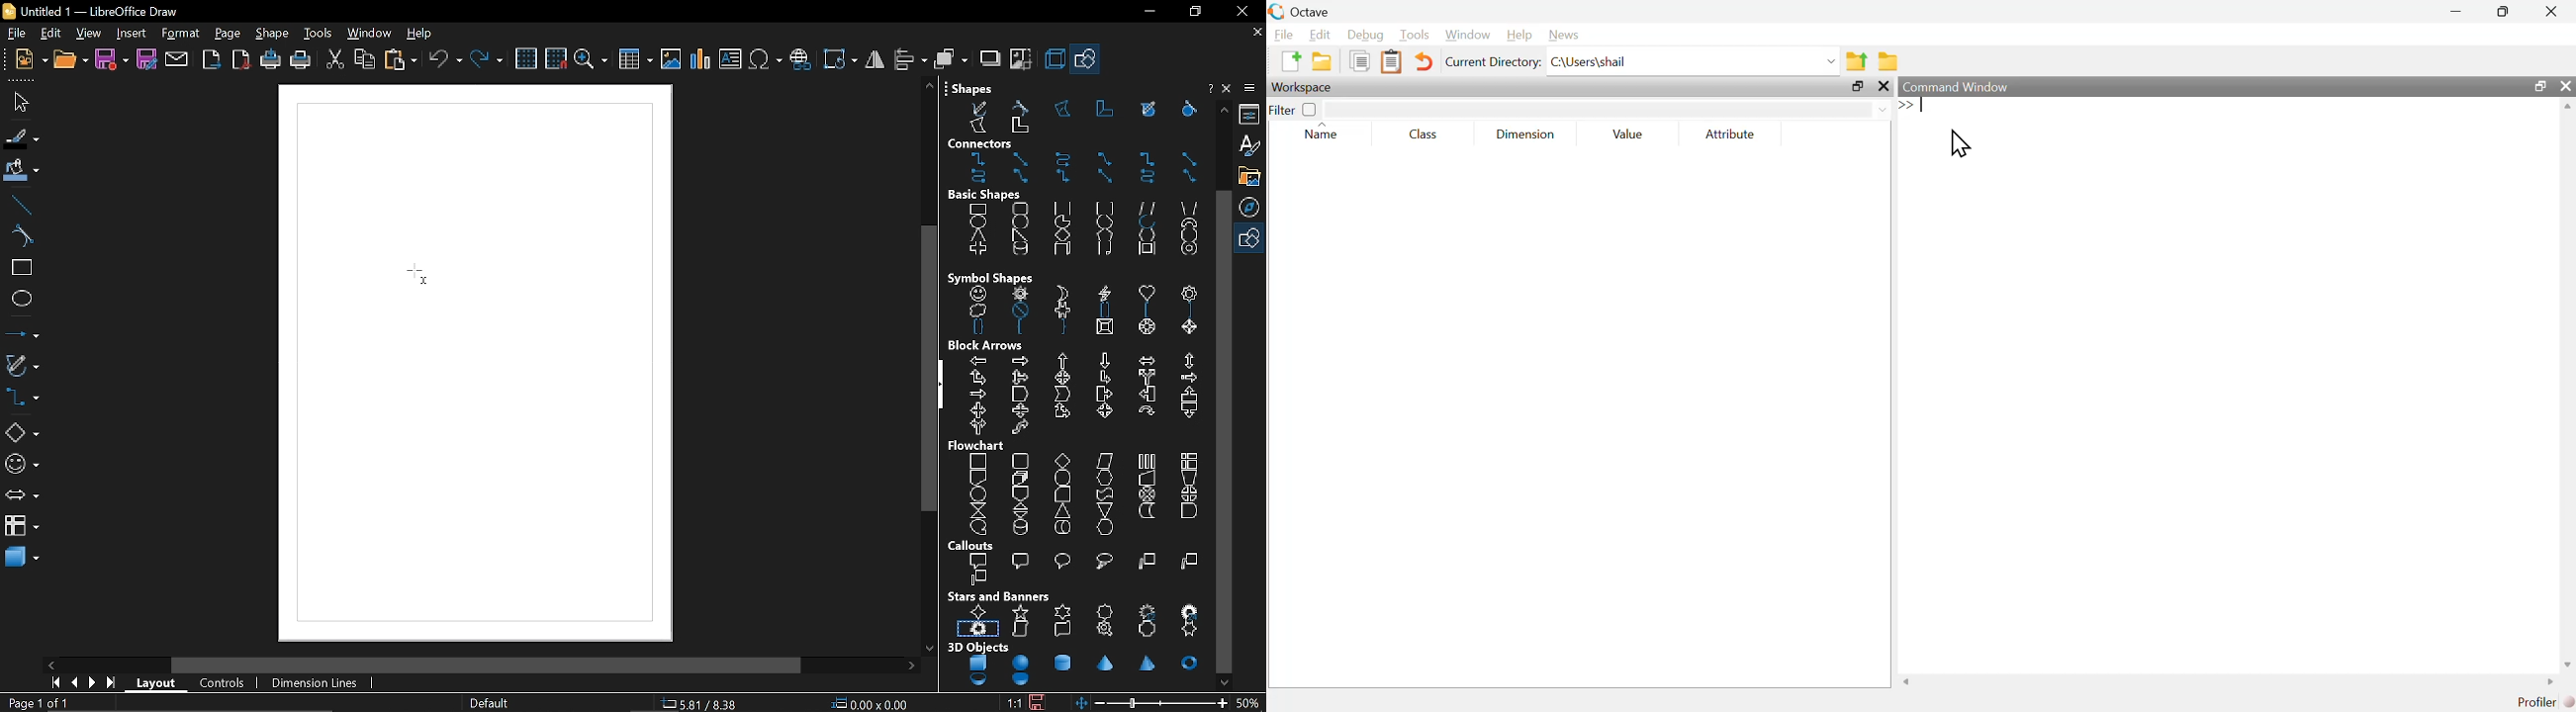  Describe the element at coordinates (1252, 207) in the screenshot. I see `Navigator` at that location.